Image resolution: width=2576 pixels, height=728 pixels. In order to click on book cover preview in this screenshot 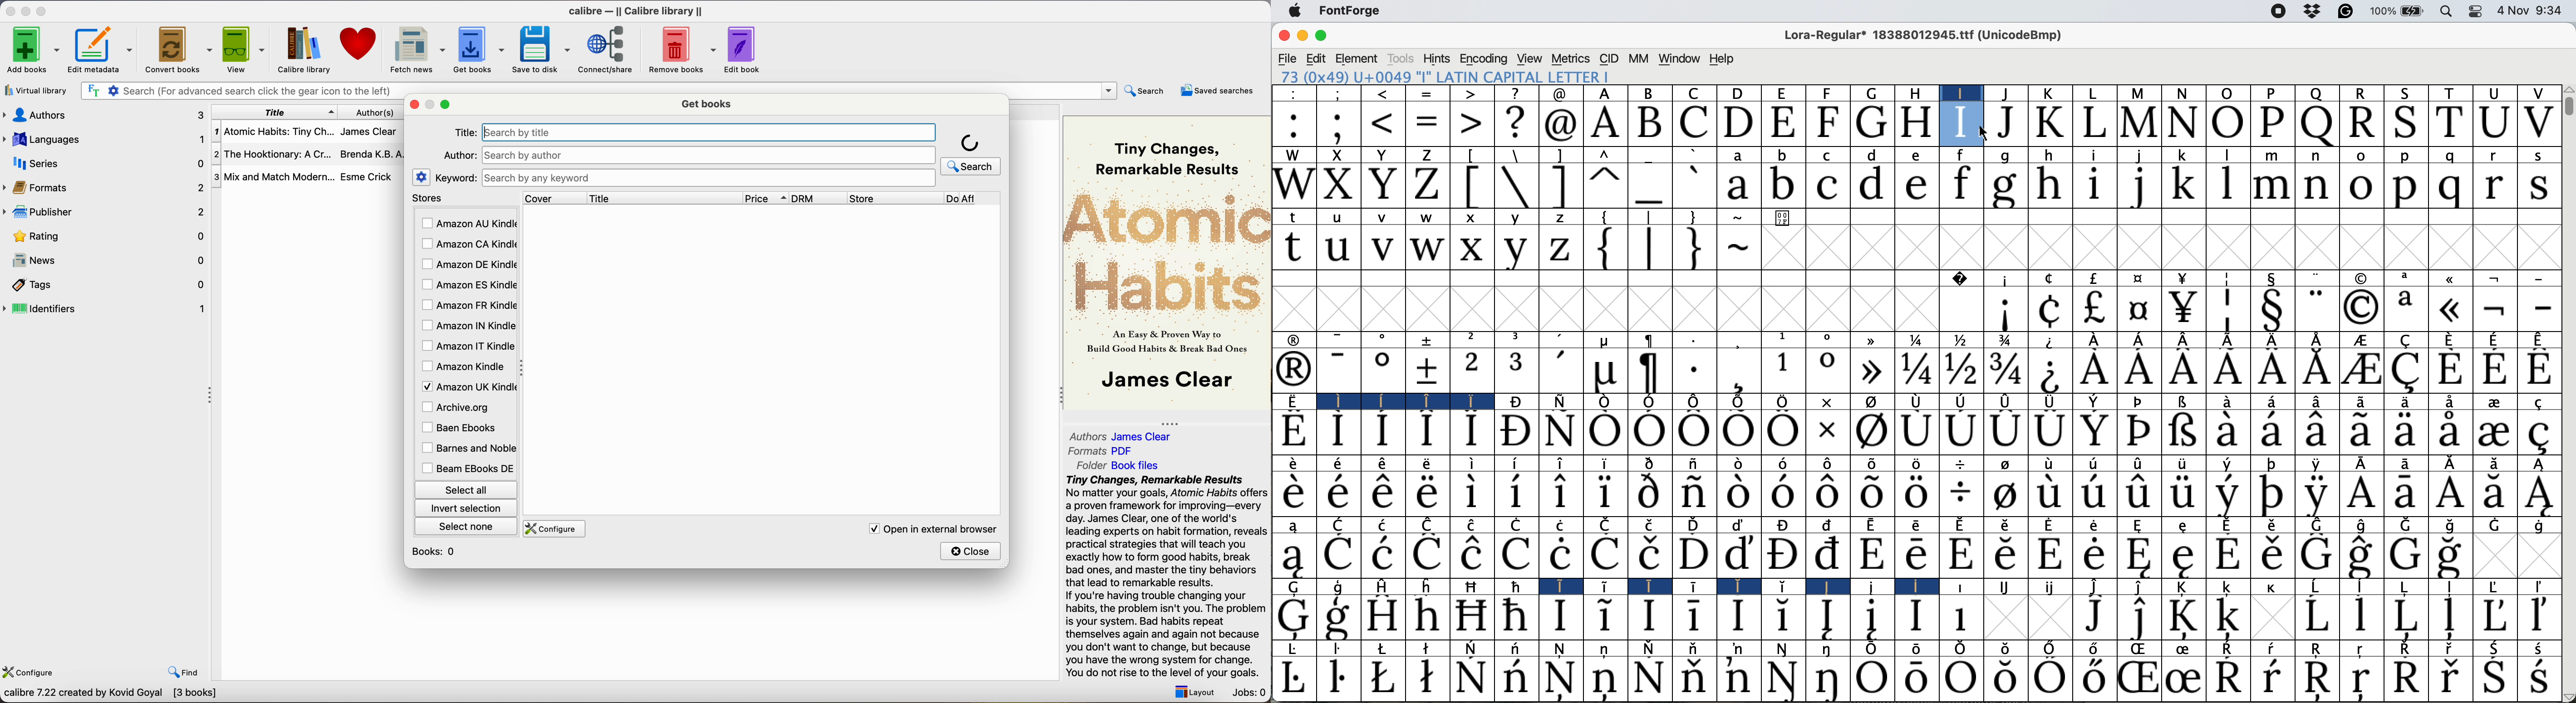, I will do `click(1168, 261)`.